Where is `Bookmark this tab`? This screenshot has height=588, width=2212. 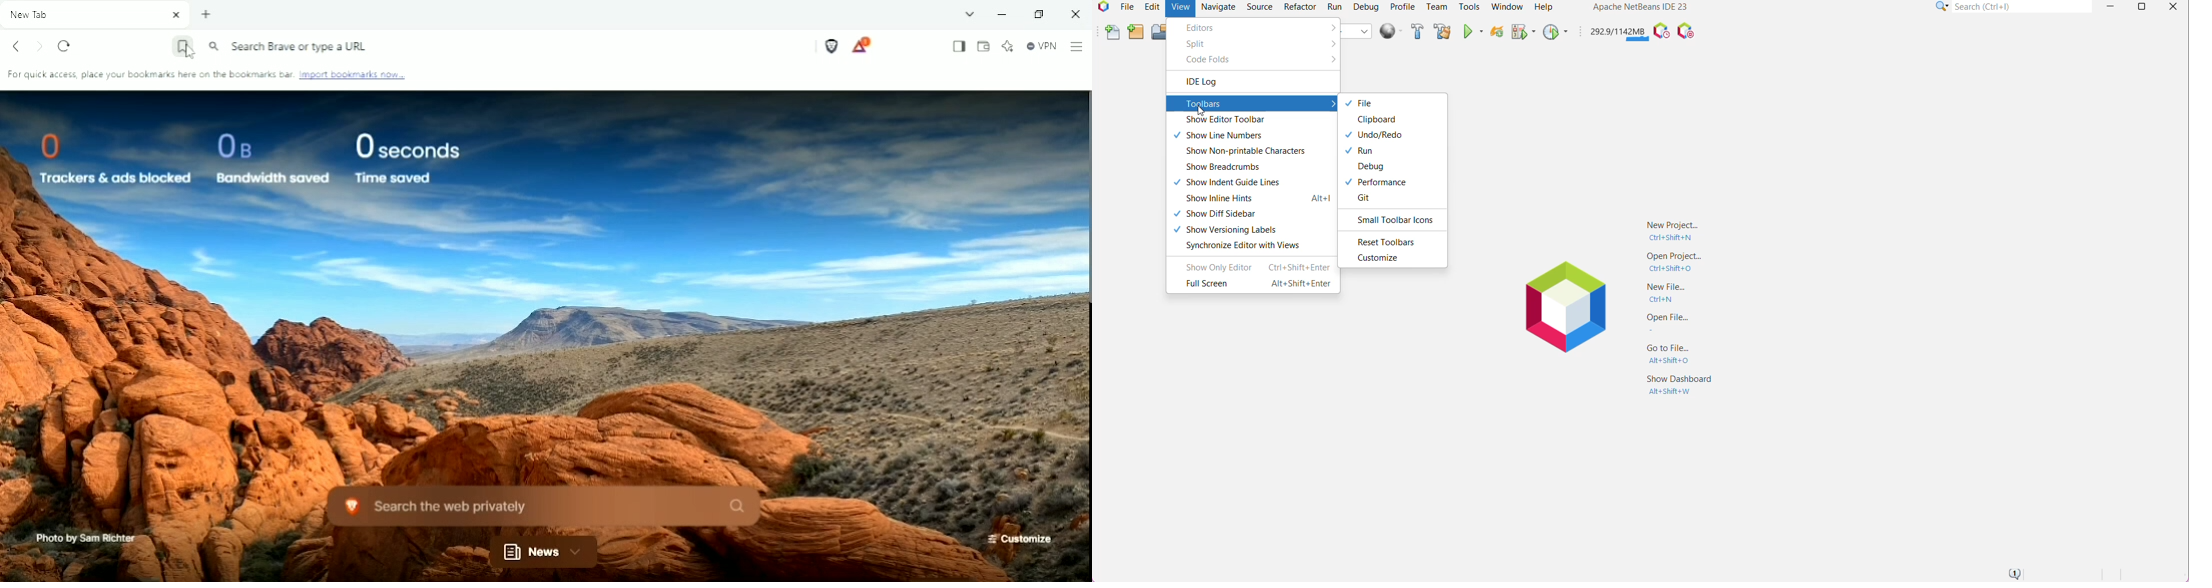
Bookmark this tab is located at coordinates (181, 49).